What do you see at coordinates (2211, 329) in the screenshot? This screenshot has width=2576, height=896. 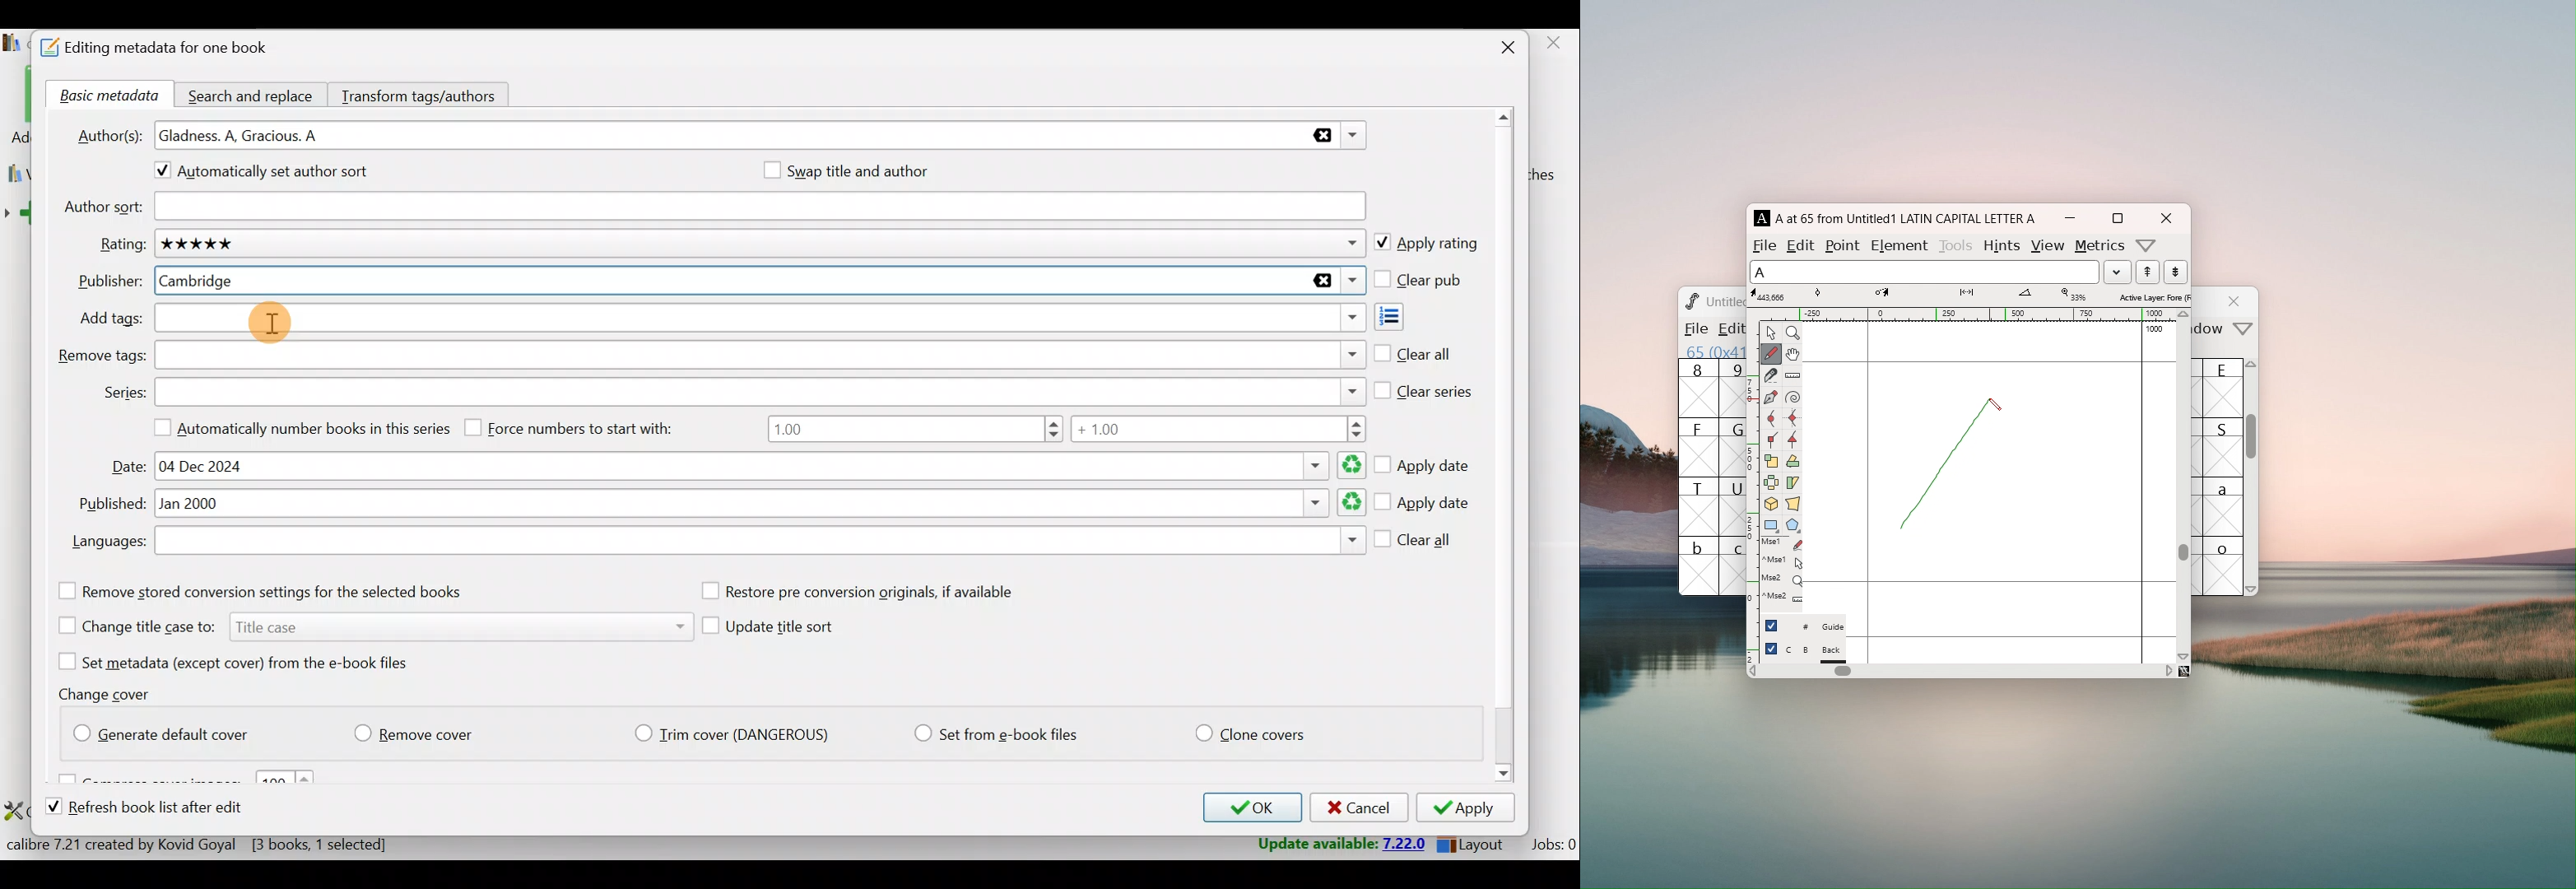 I see `window` at bounding box center [2211, 329].